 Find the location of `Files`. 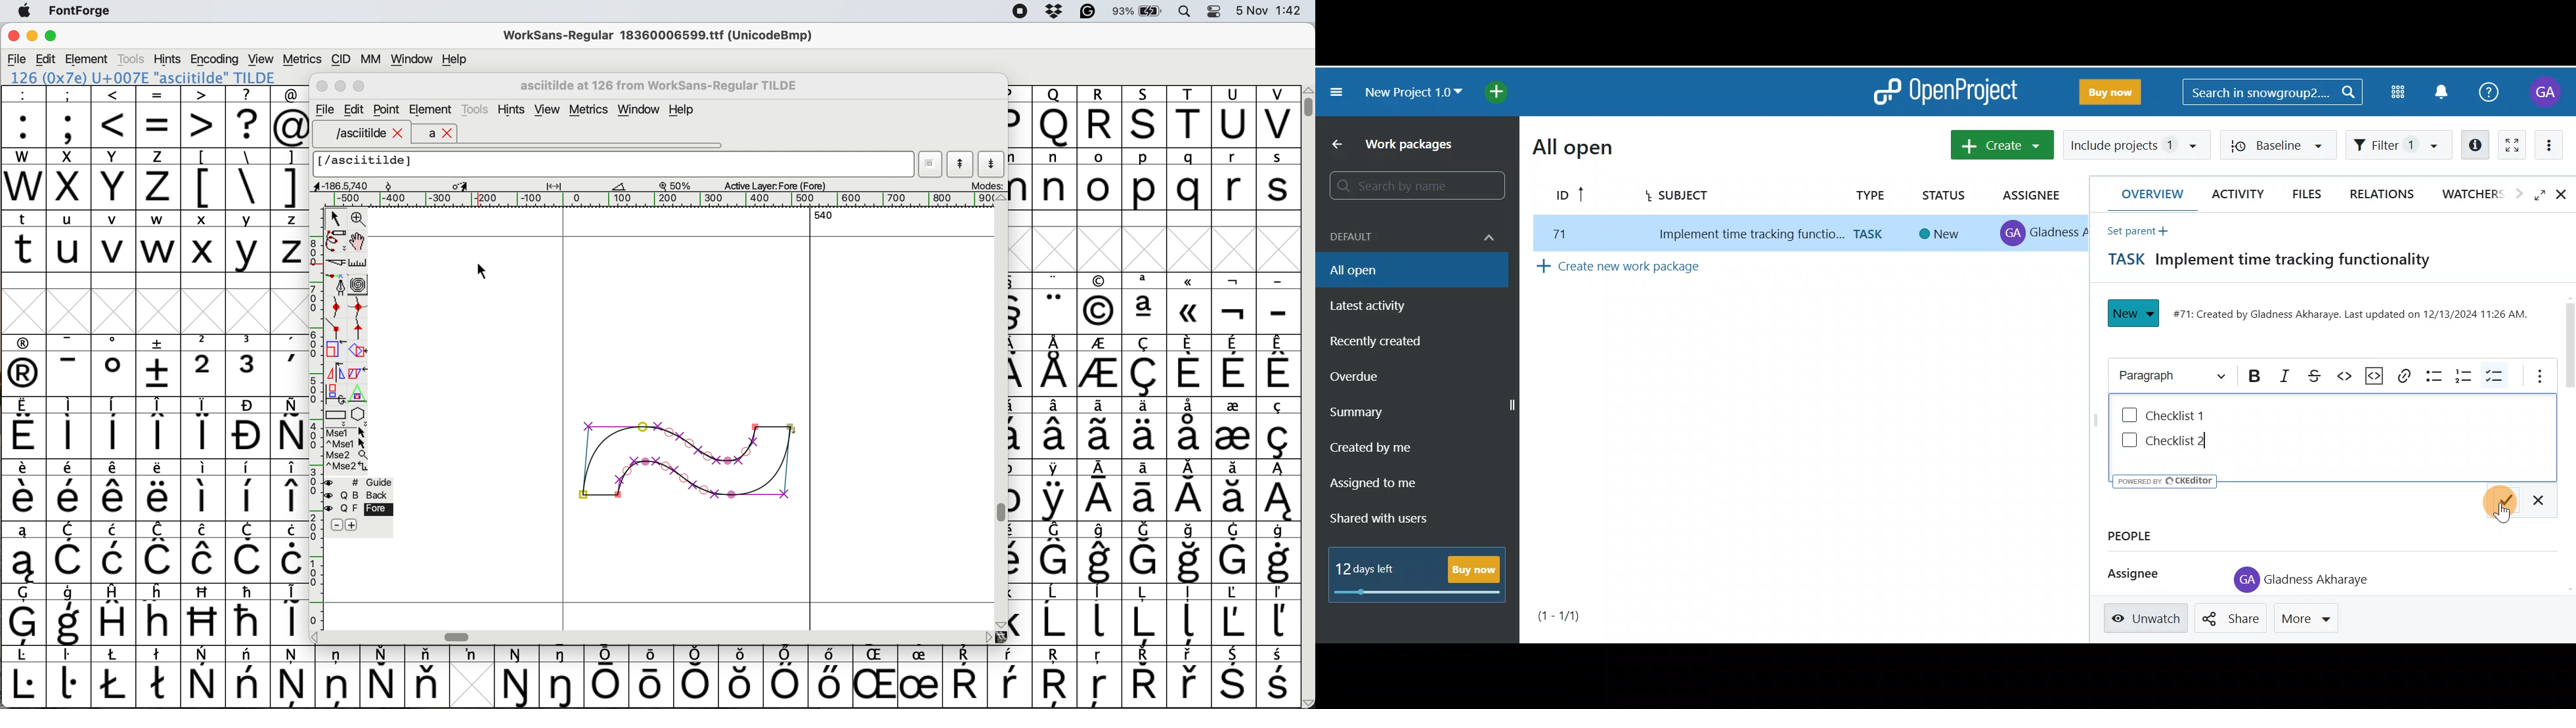

Files is located at coordinates (2311, 194).